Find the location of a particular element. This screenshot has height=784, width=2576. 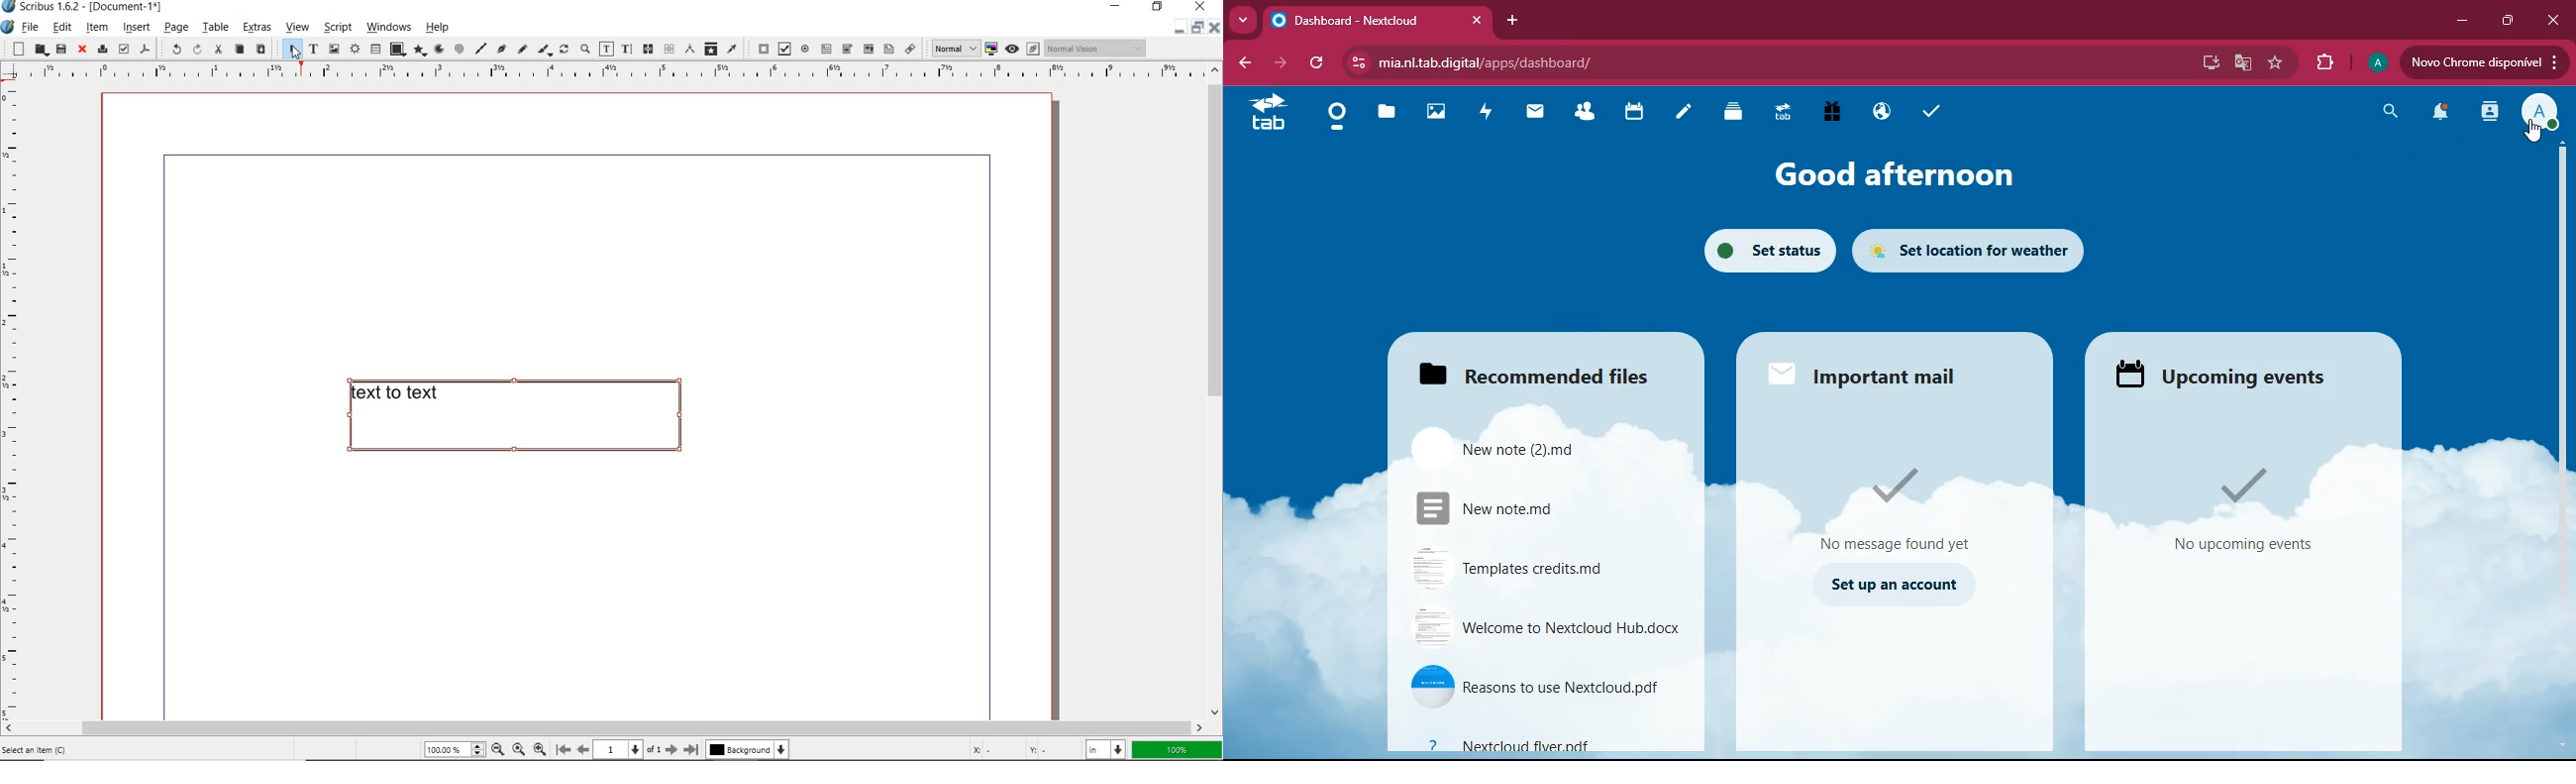

close is located at coordinates (1201, 7).